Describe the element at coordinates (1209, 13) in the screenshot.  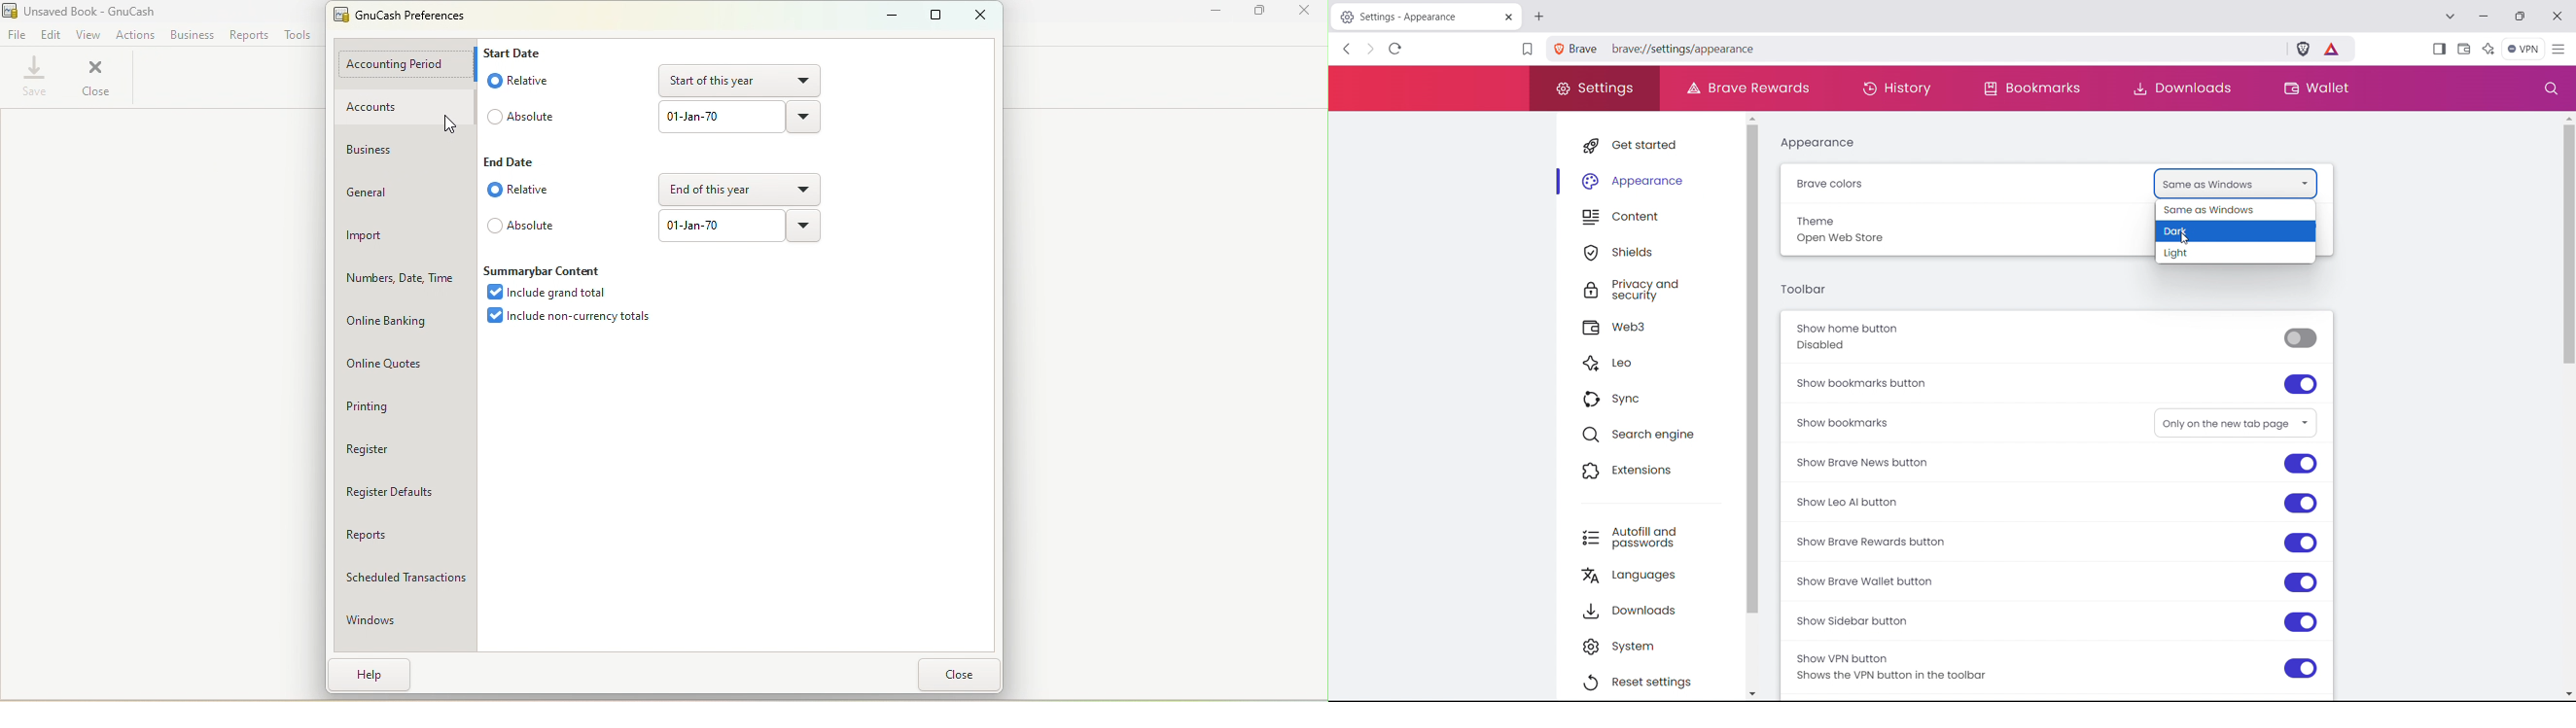
I see `Minimize` at that location.